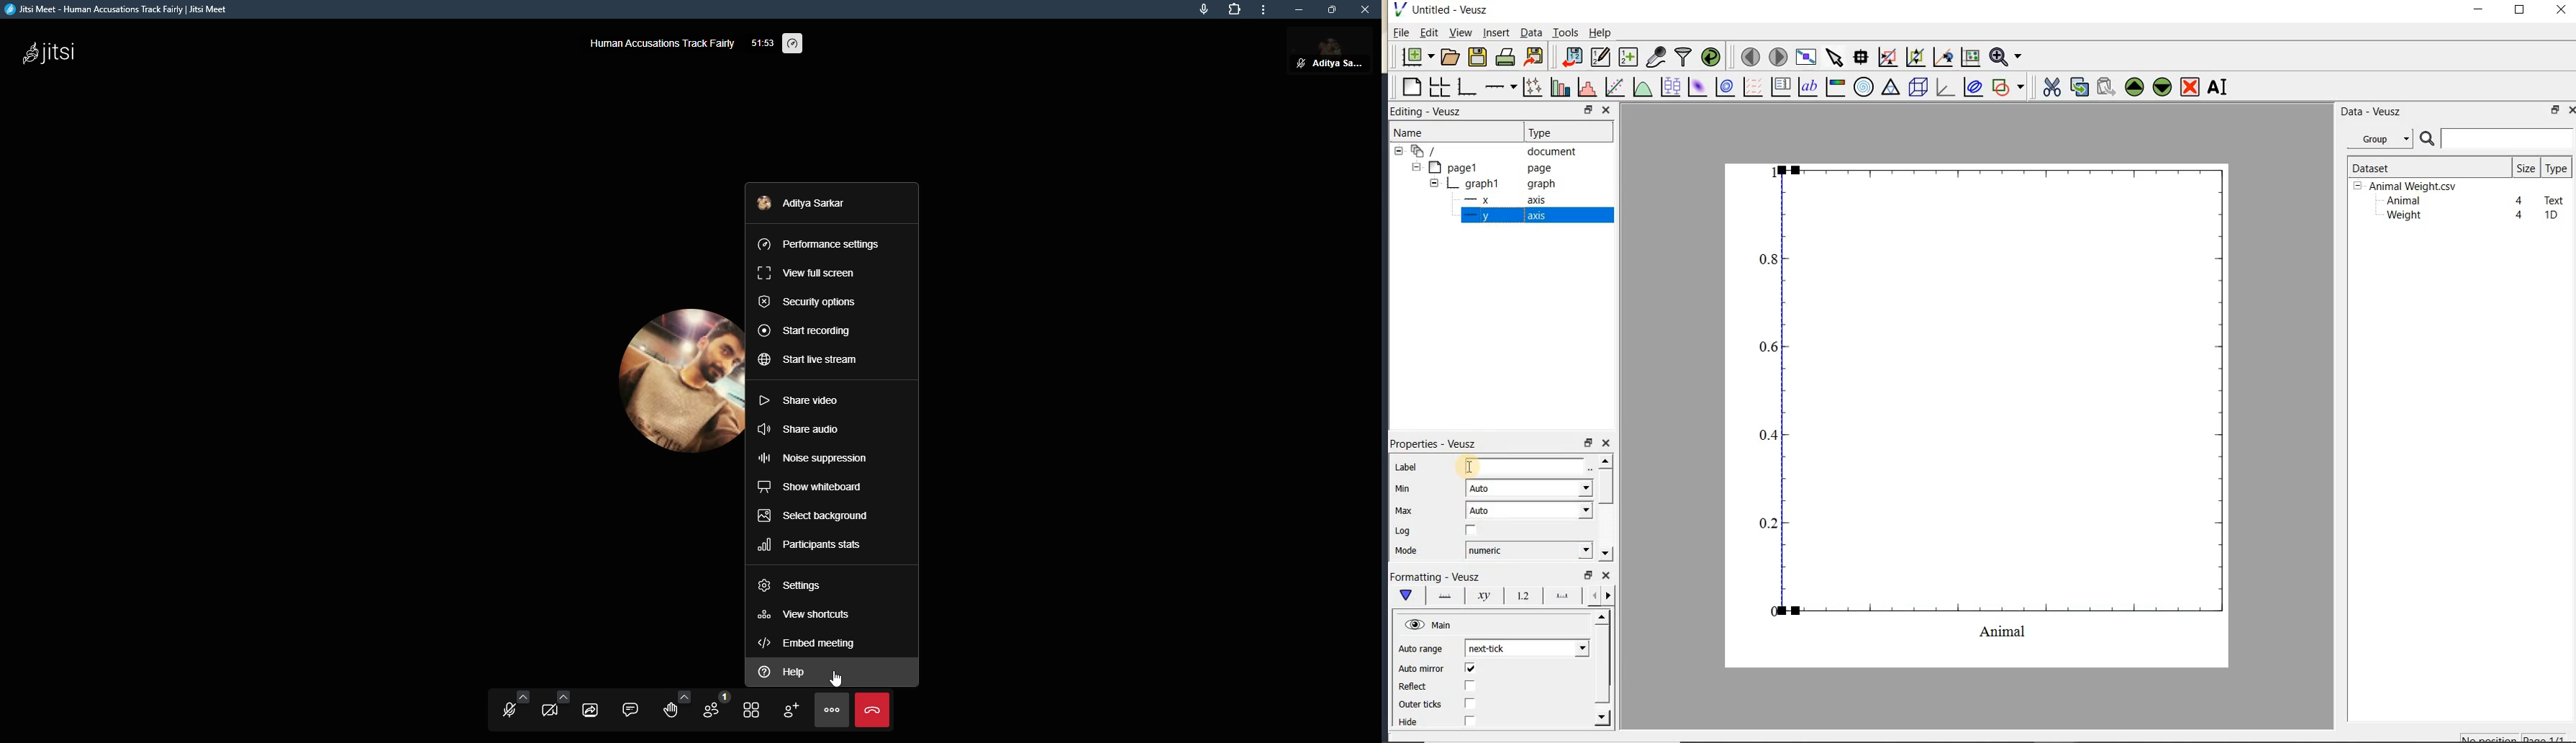  Describe the element at coordinates (791, 710) in the screenshot. I see `invite people` at that location.